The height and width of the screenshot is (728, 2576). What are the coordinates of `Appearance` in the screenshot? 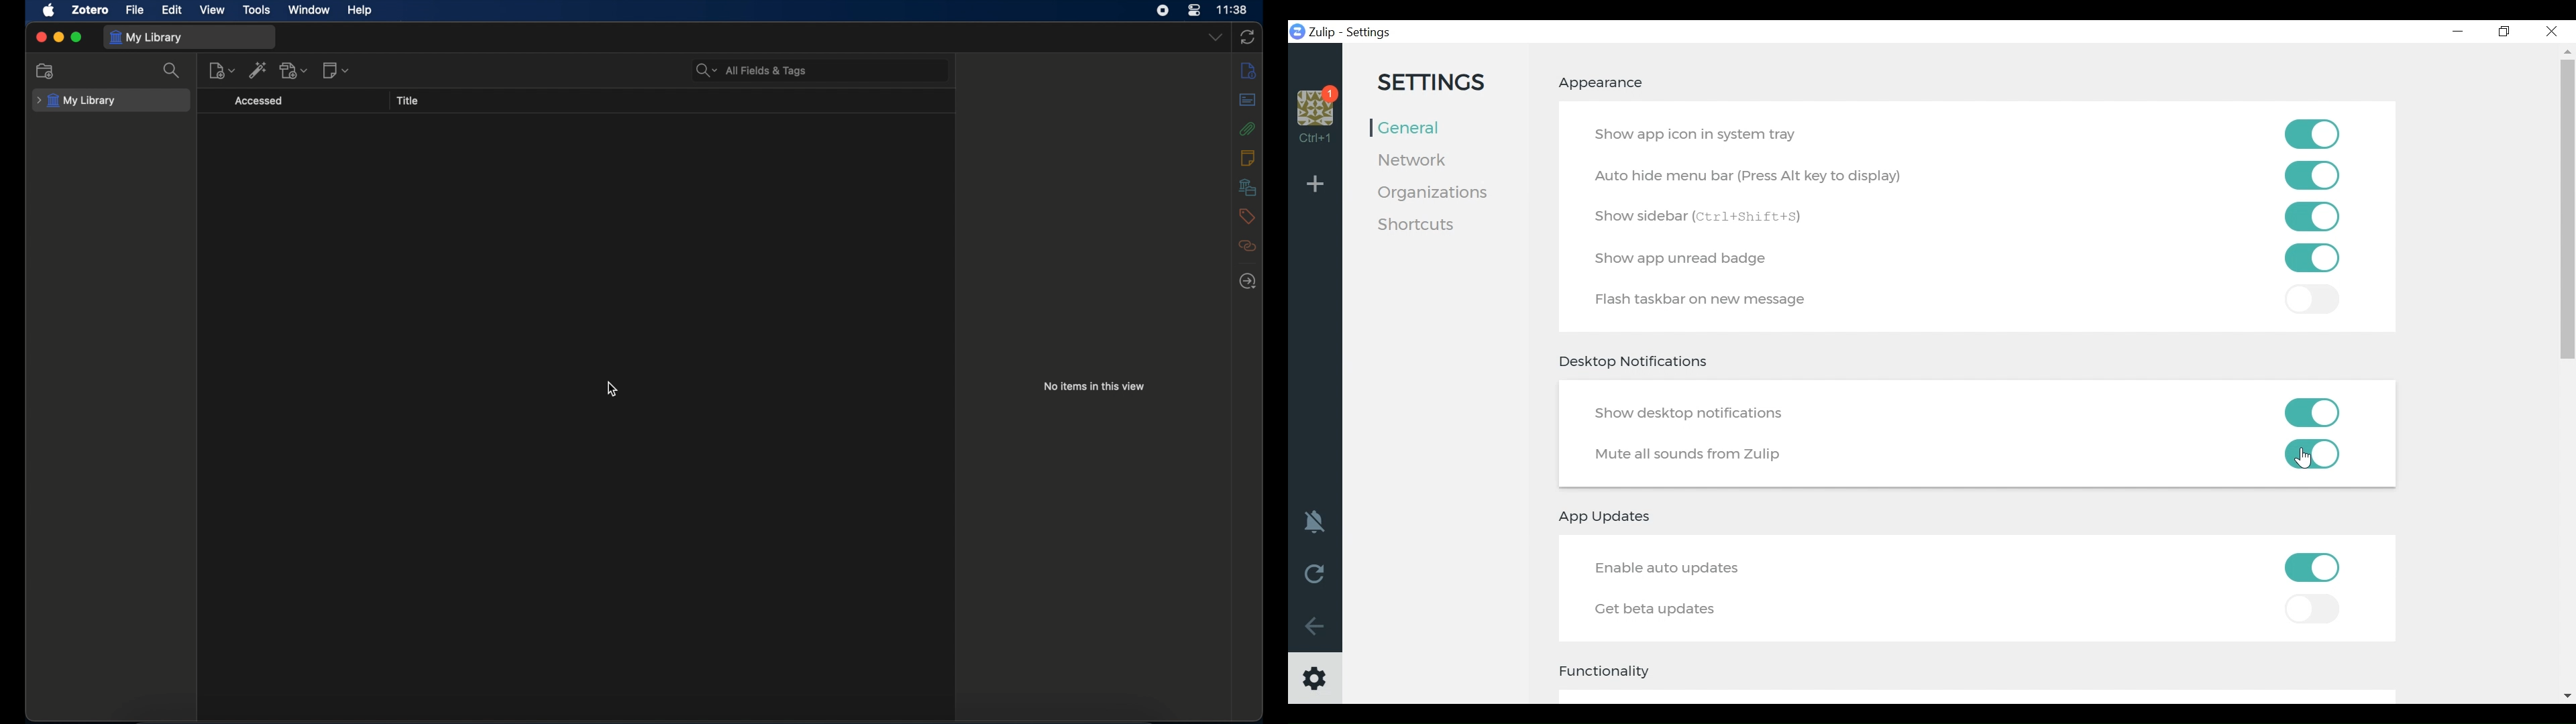 It's located at (1603, 83).